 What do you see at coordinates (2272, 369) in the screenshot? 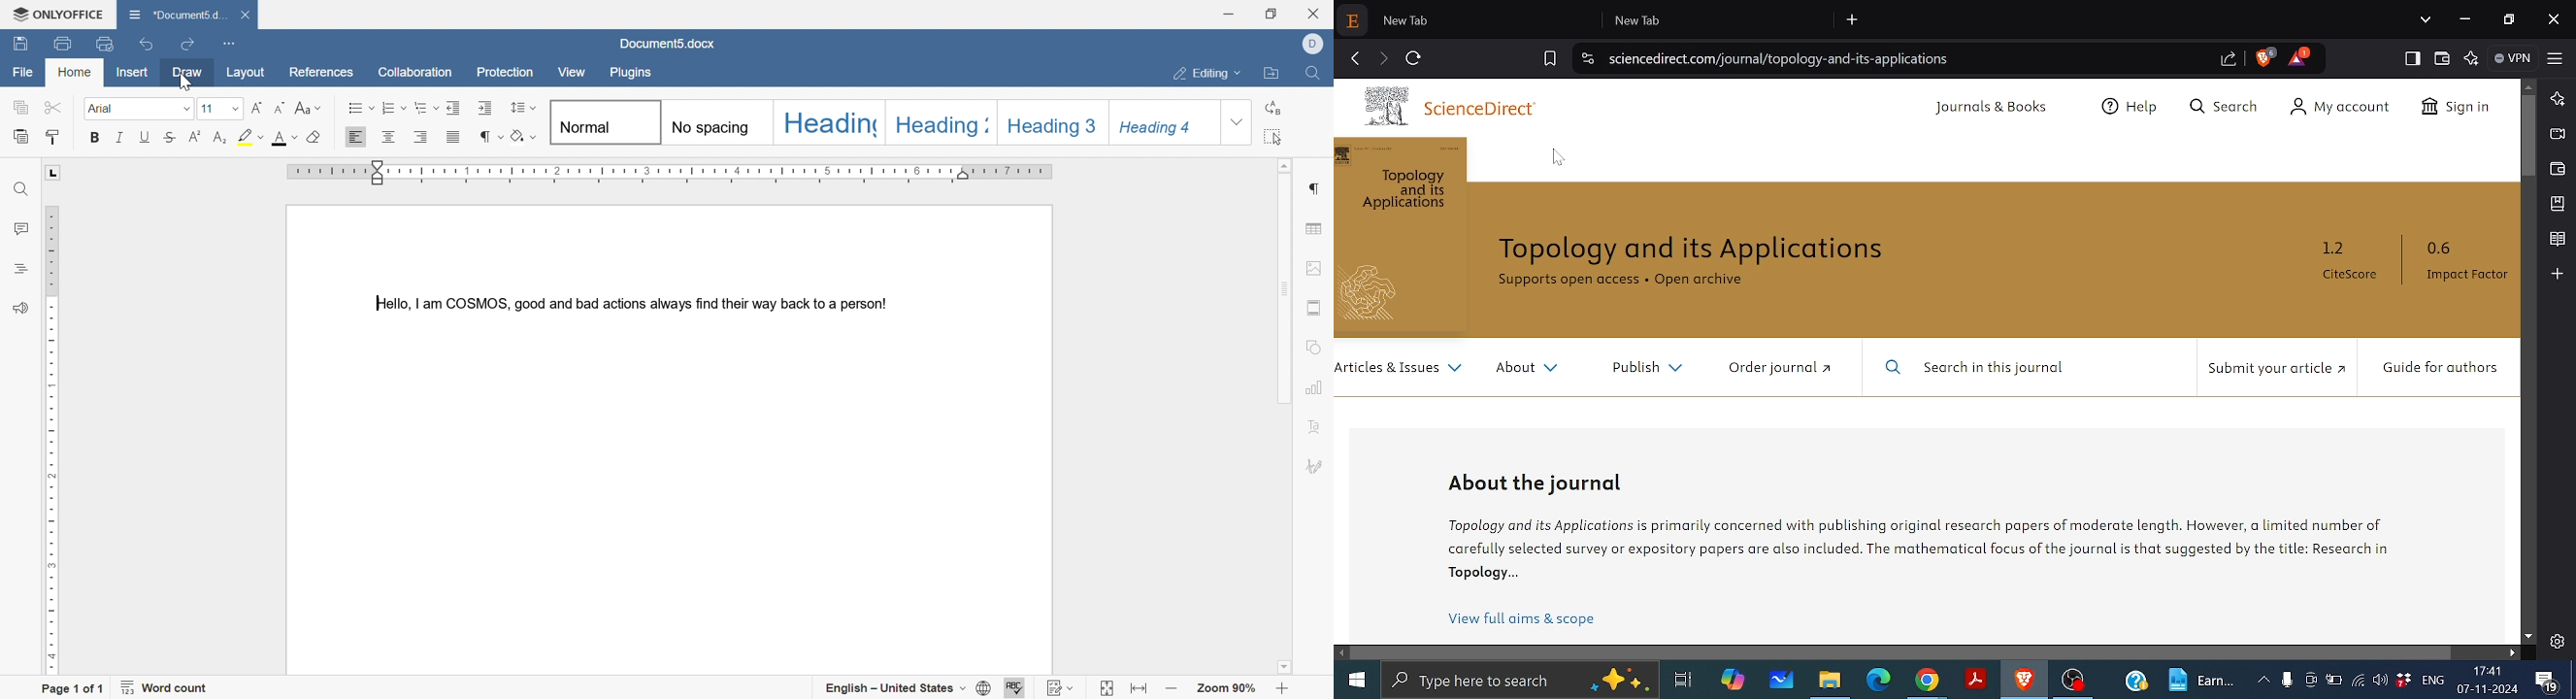
I see `Submit your article ` at bounding box center [2272, 369].